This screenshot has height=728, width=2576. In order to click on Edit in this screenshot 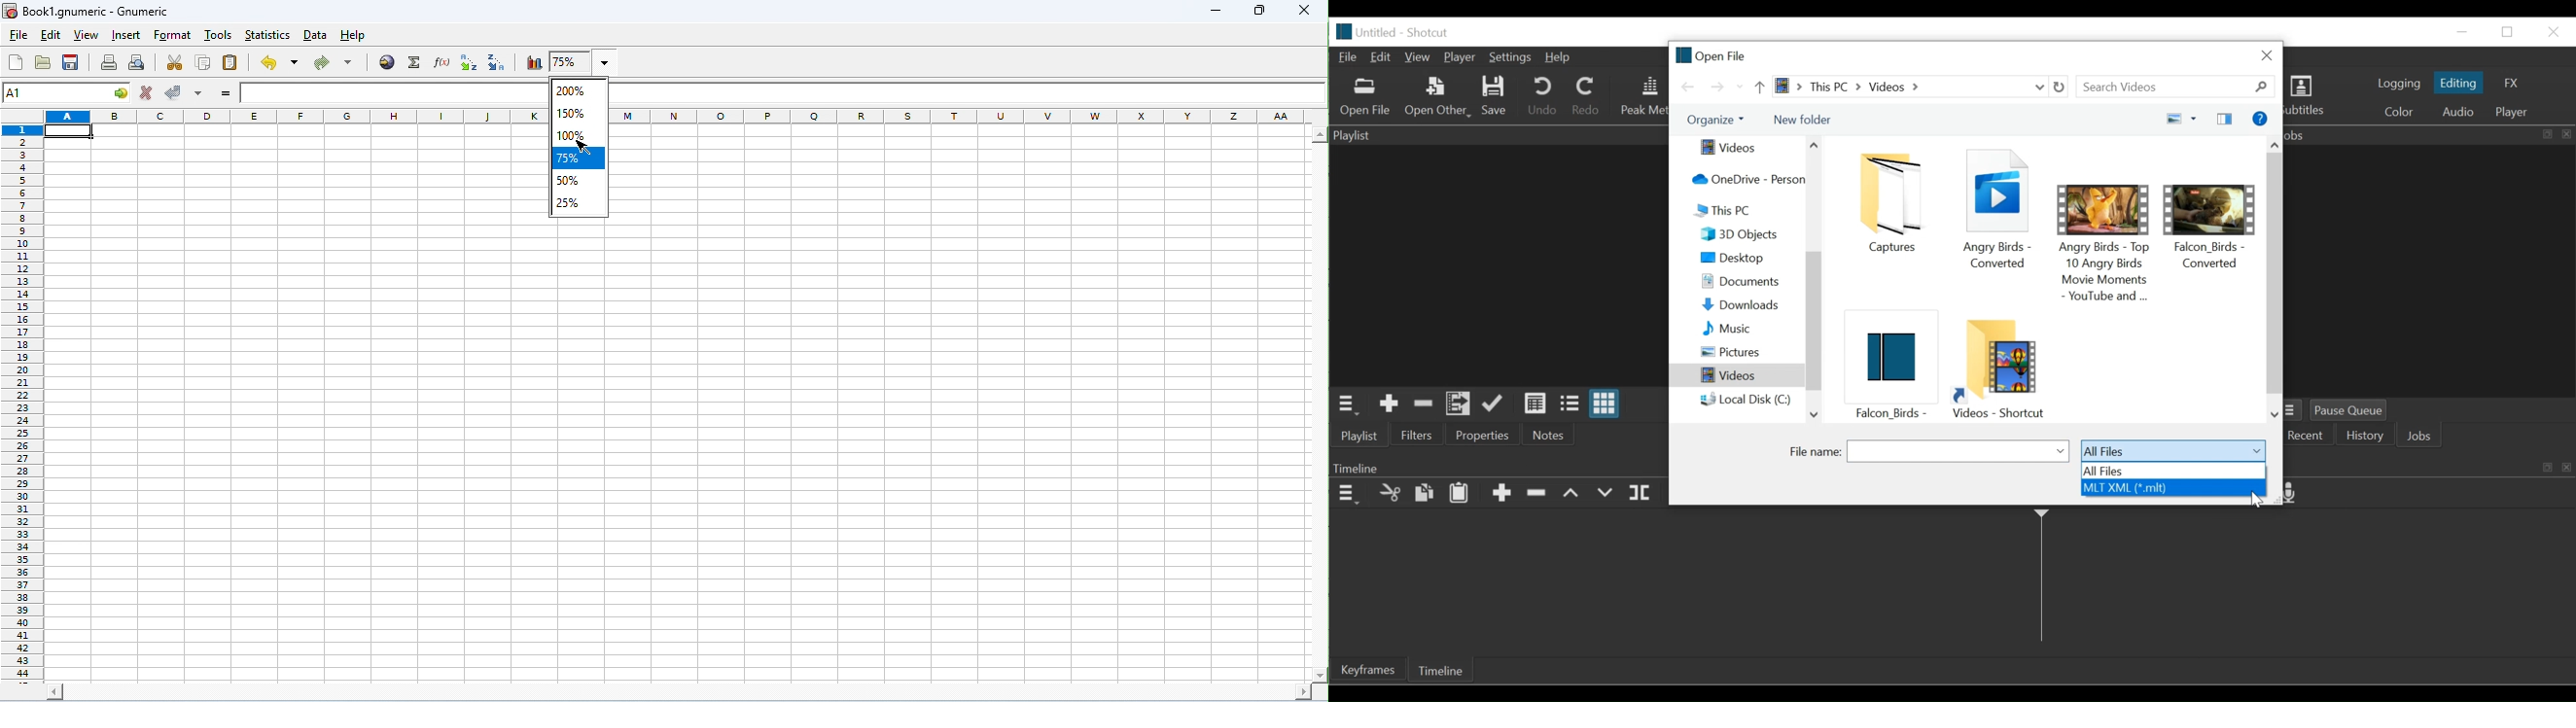, I will do `click(1384, 57)`.